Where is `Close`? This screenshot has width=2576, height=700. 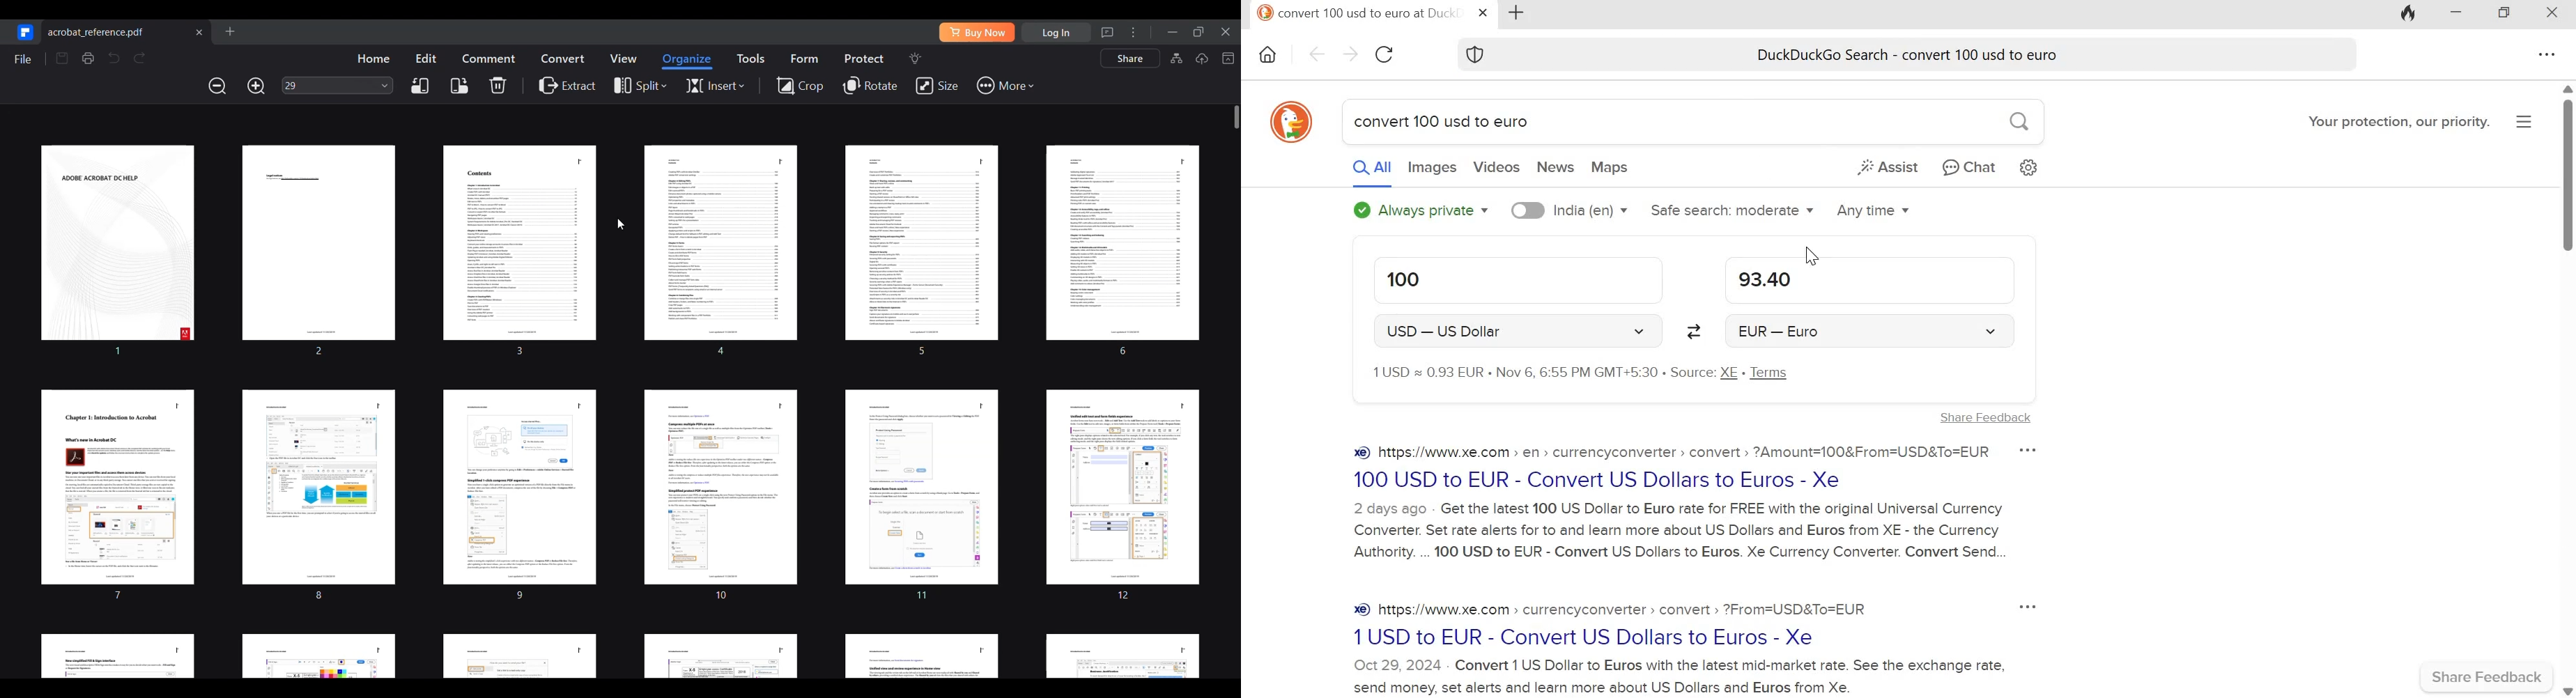
Close is located at coordinates (1228, 30).